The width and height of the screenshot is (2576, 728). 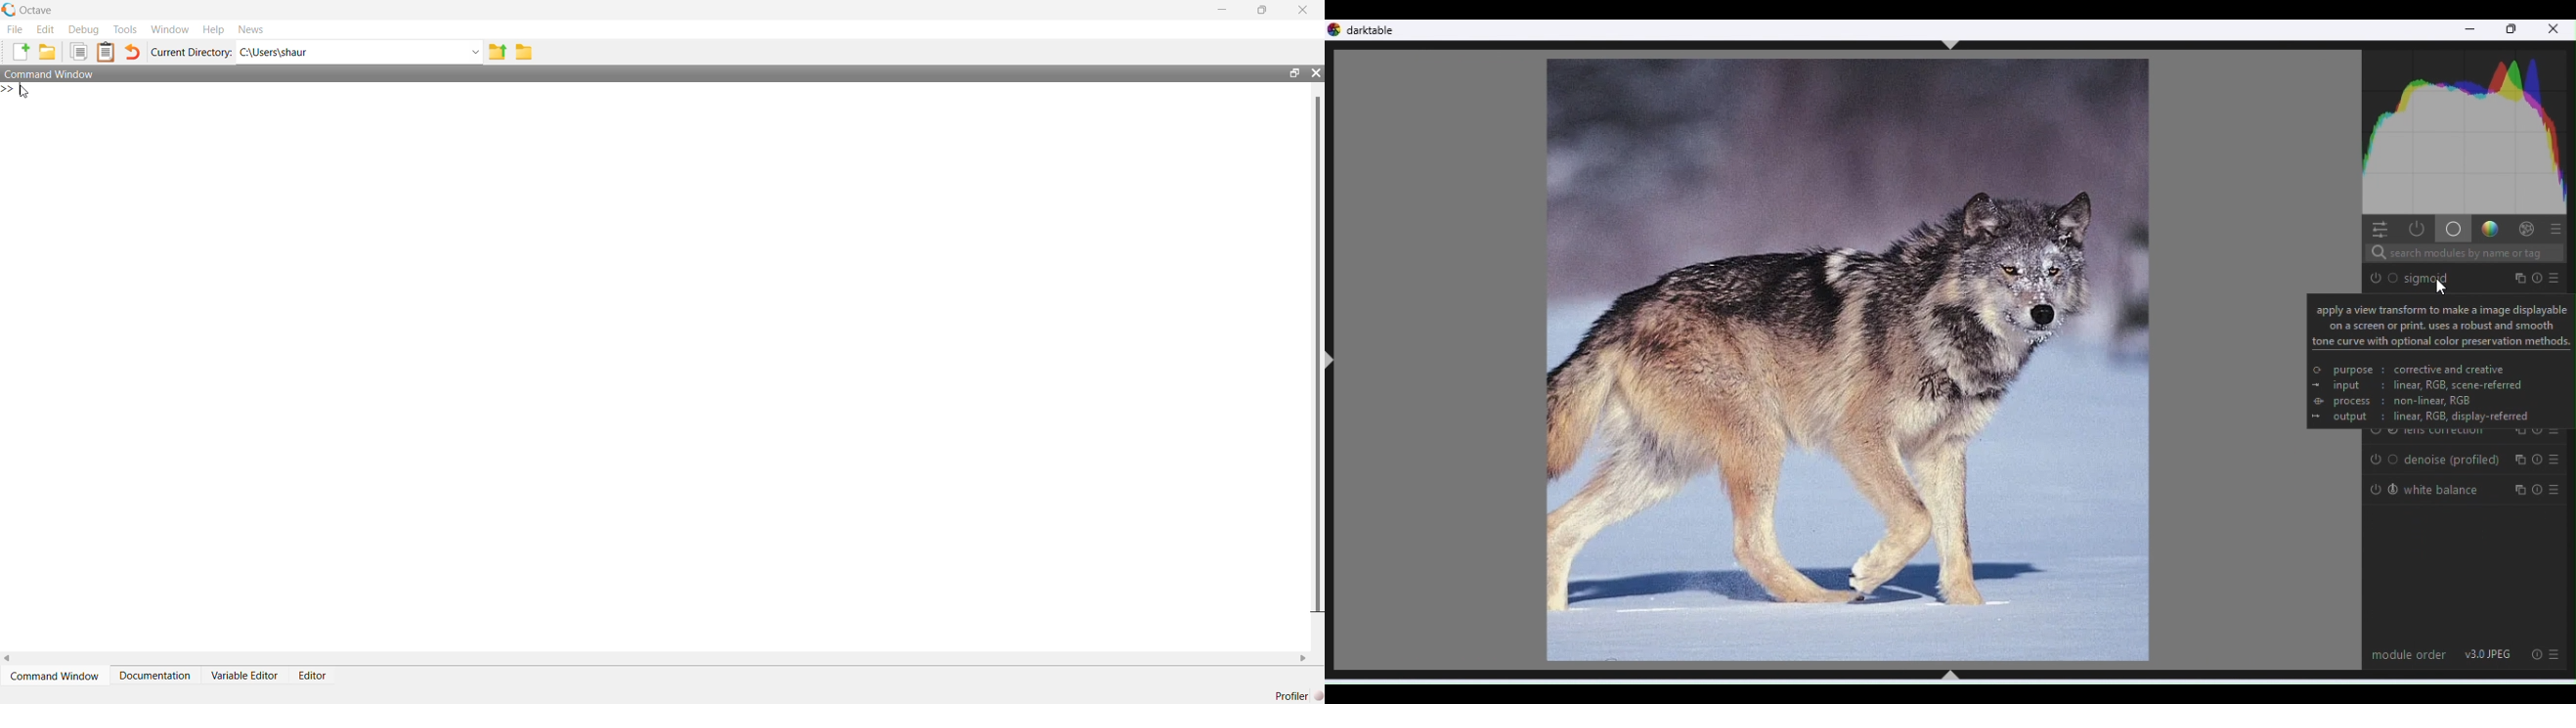 I want to click on Module order, so click(x=2409, y=653).